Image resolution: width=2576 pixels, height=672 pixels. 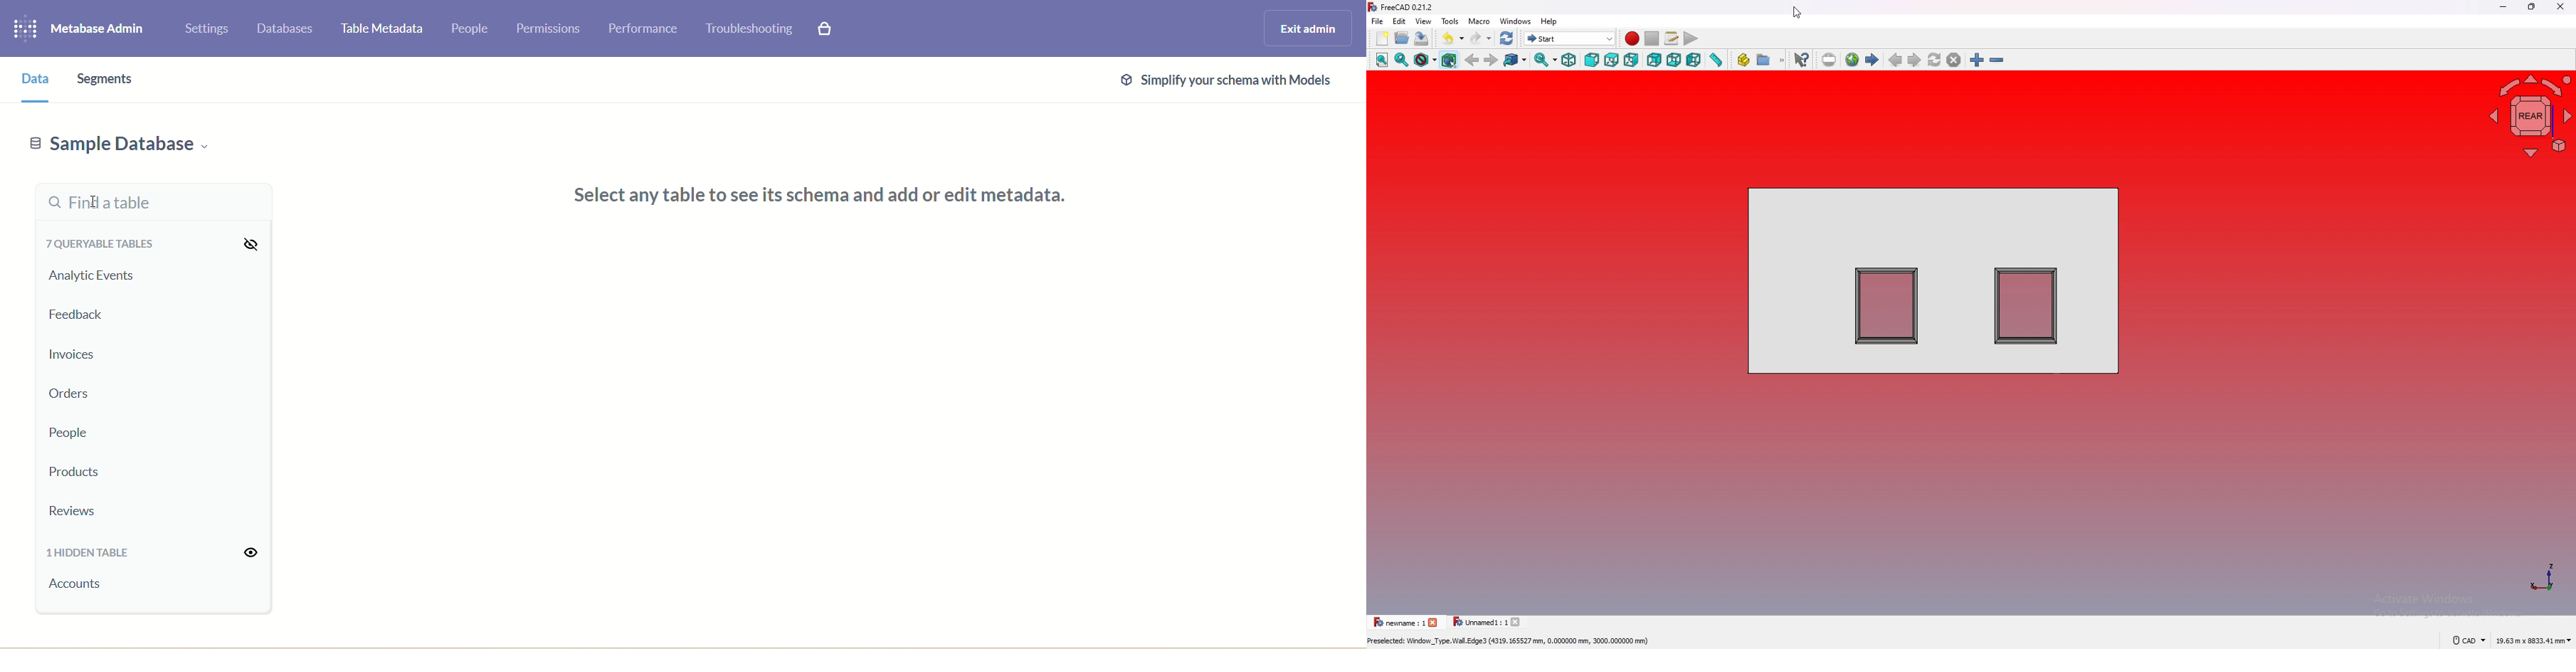 What do you see at coordinates (1715, 60) in the screenshot?
I see `measure distance` at bounding box center [1715, 60].